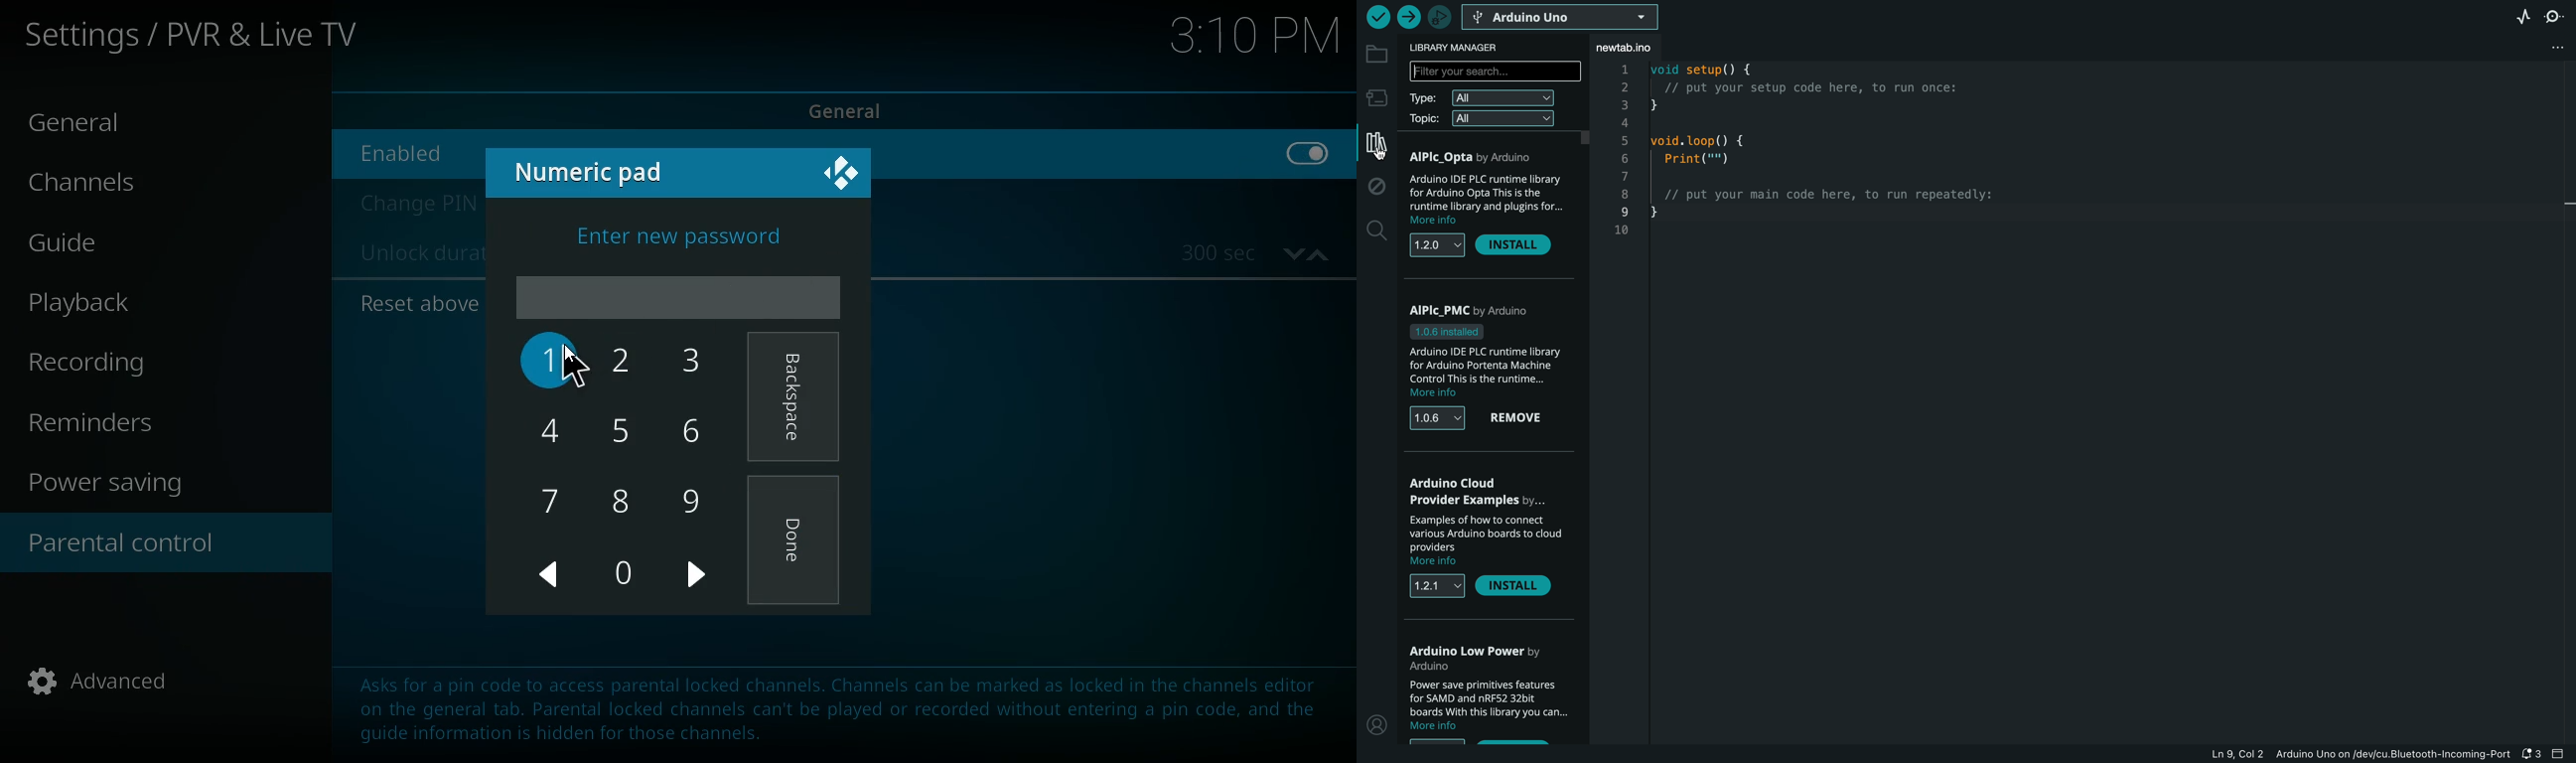 The image size is (2576, 784). Describe the element at coordinates (623, 574) in the screenshot. I see `0` at that location.